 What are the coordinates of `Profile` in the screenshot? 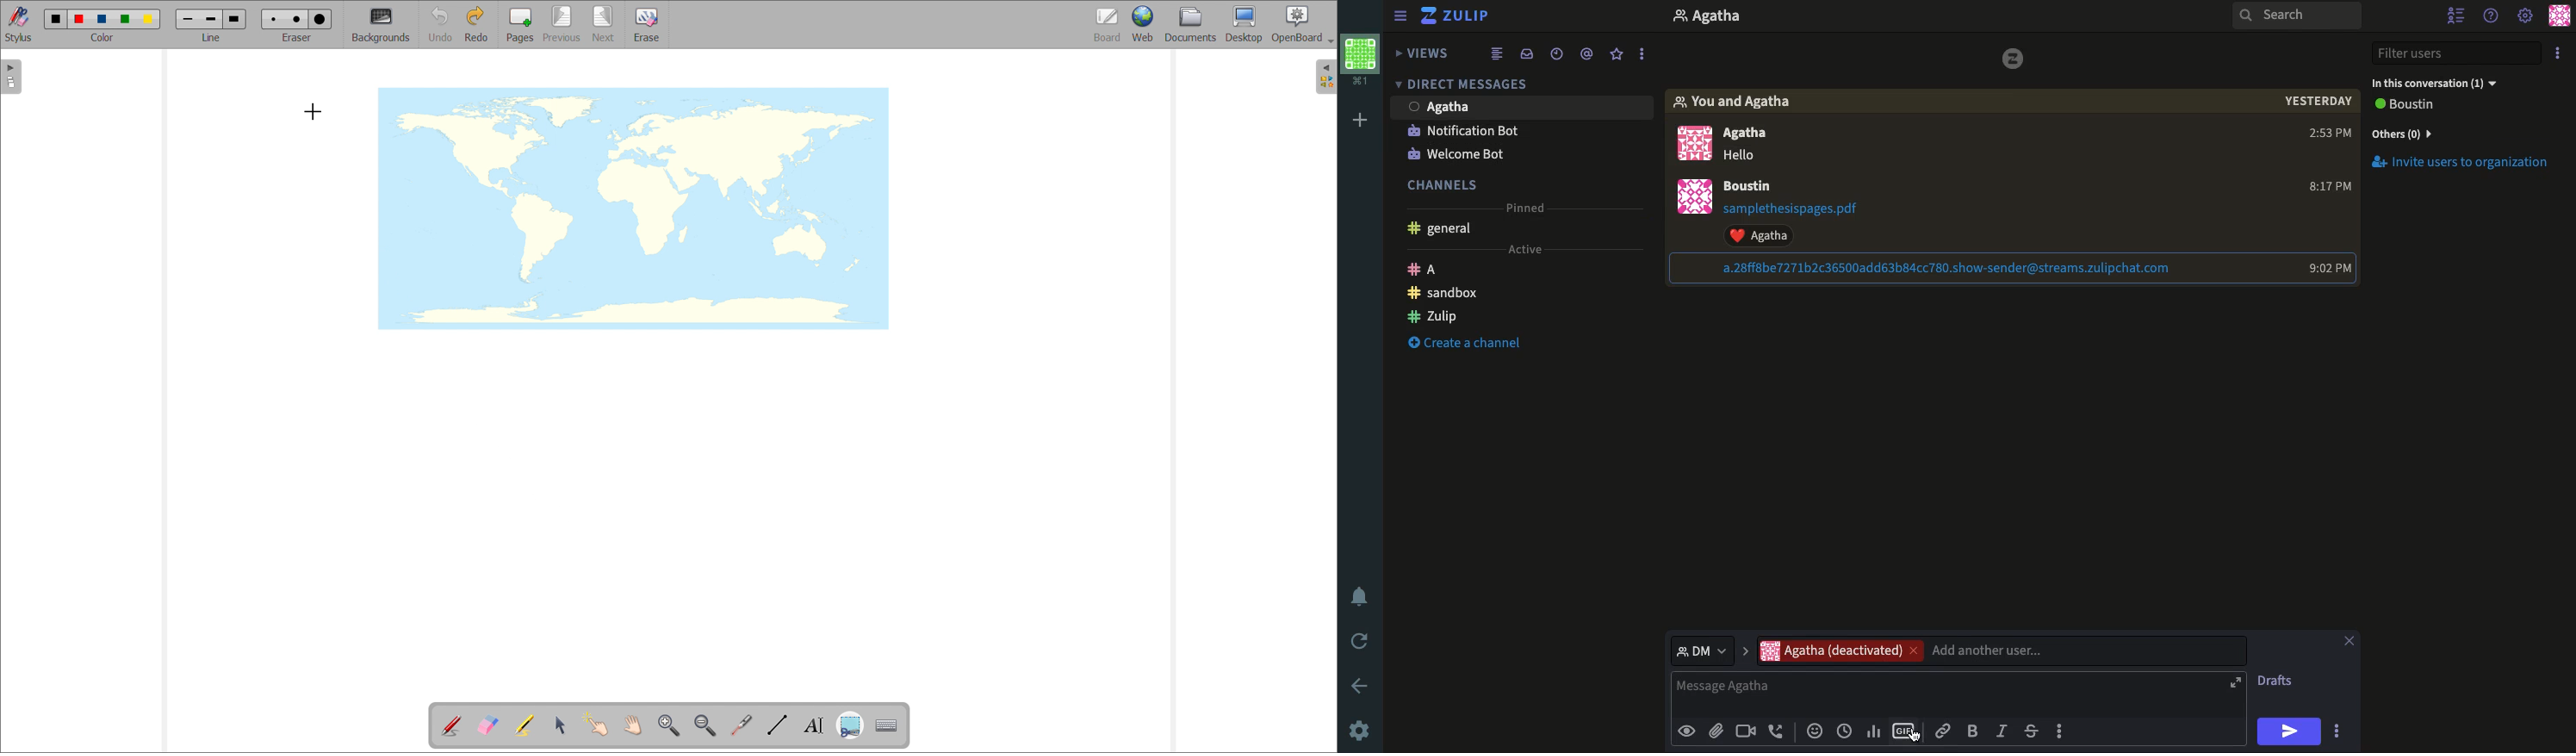 It's located at (1708, 16).